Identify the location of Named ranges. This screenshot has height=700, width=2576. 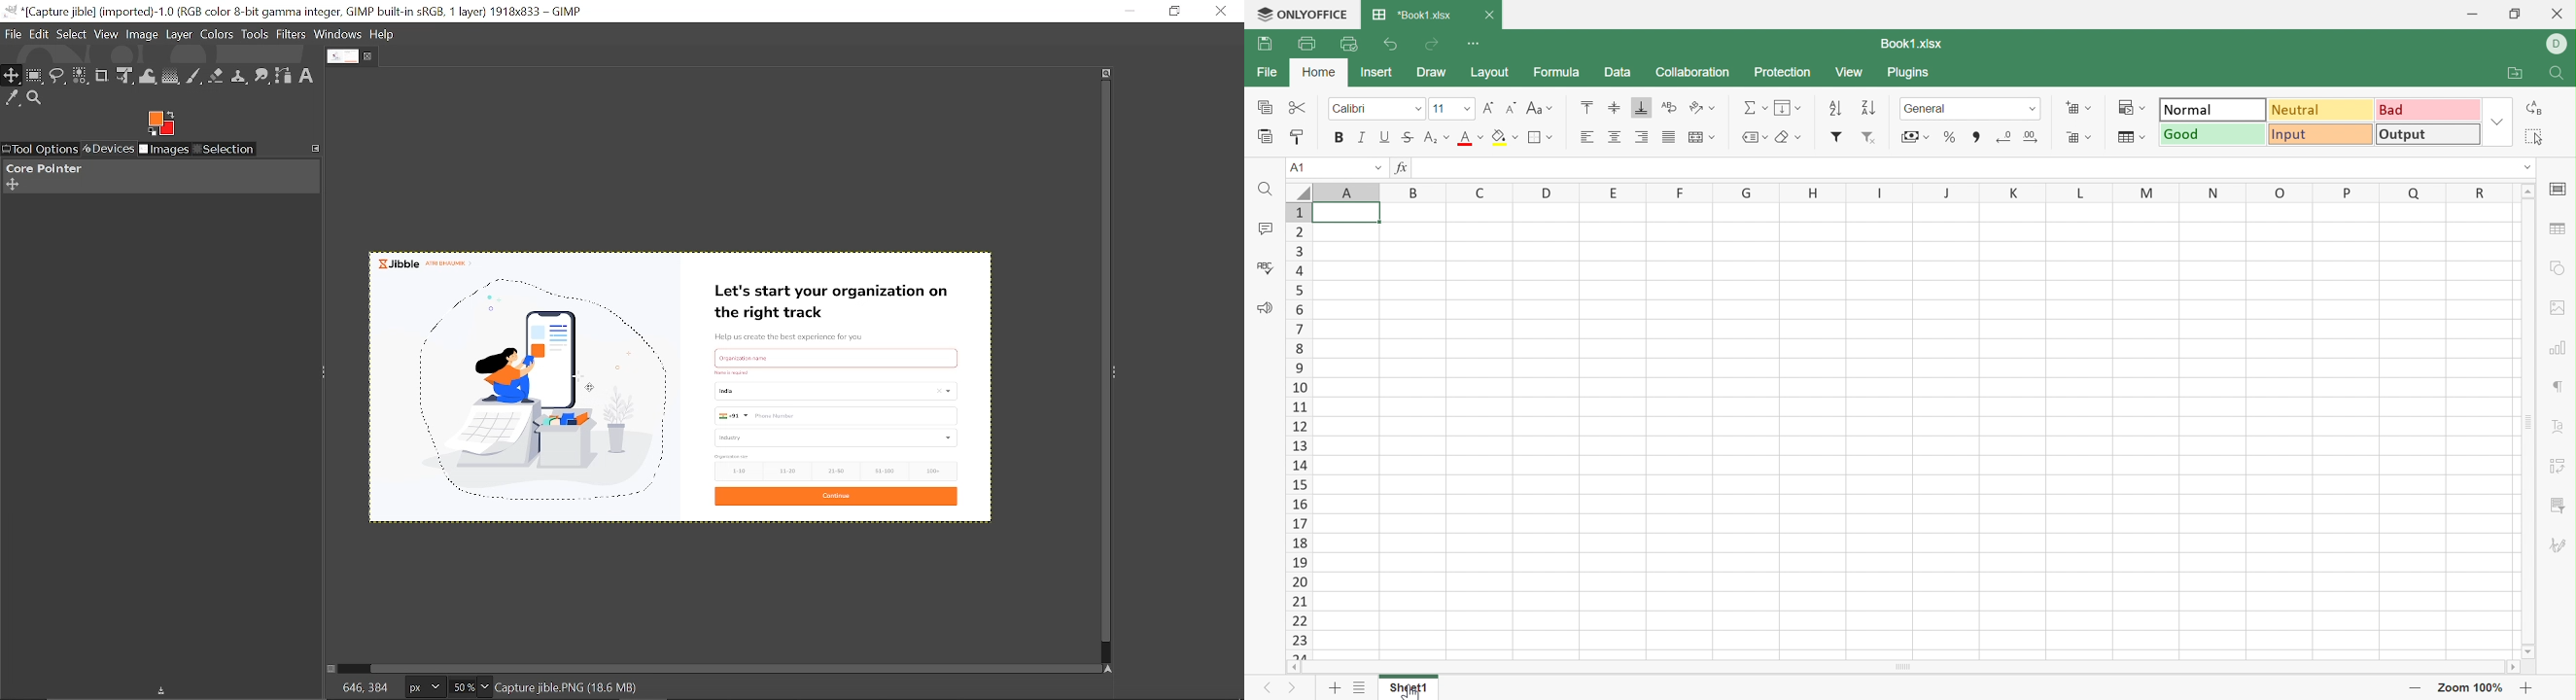
(1756, 136).